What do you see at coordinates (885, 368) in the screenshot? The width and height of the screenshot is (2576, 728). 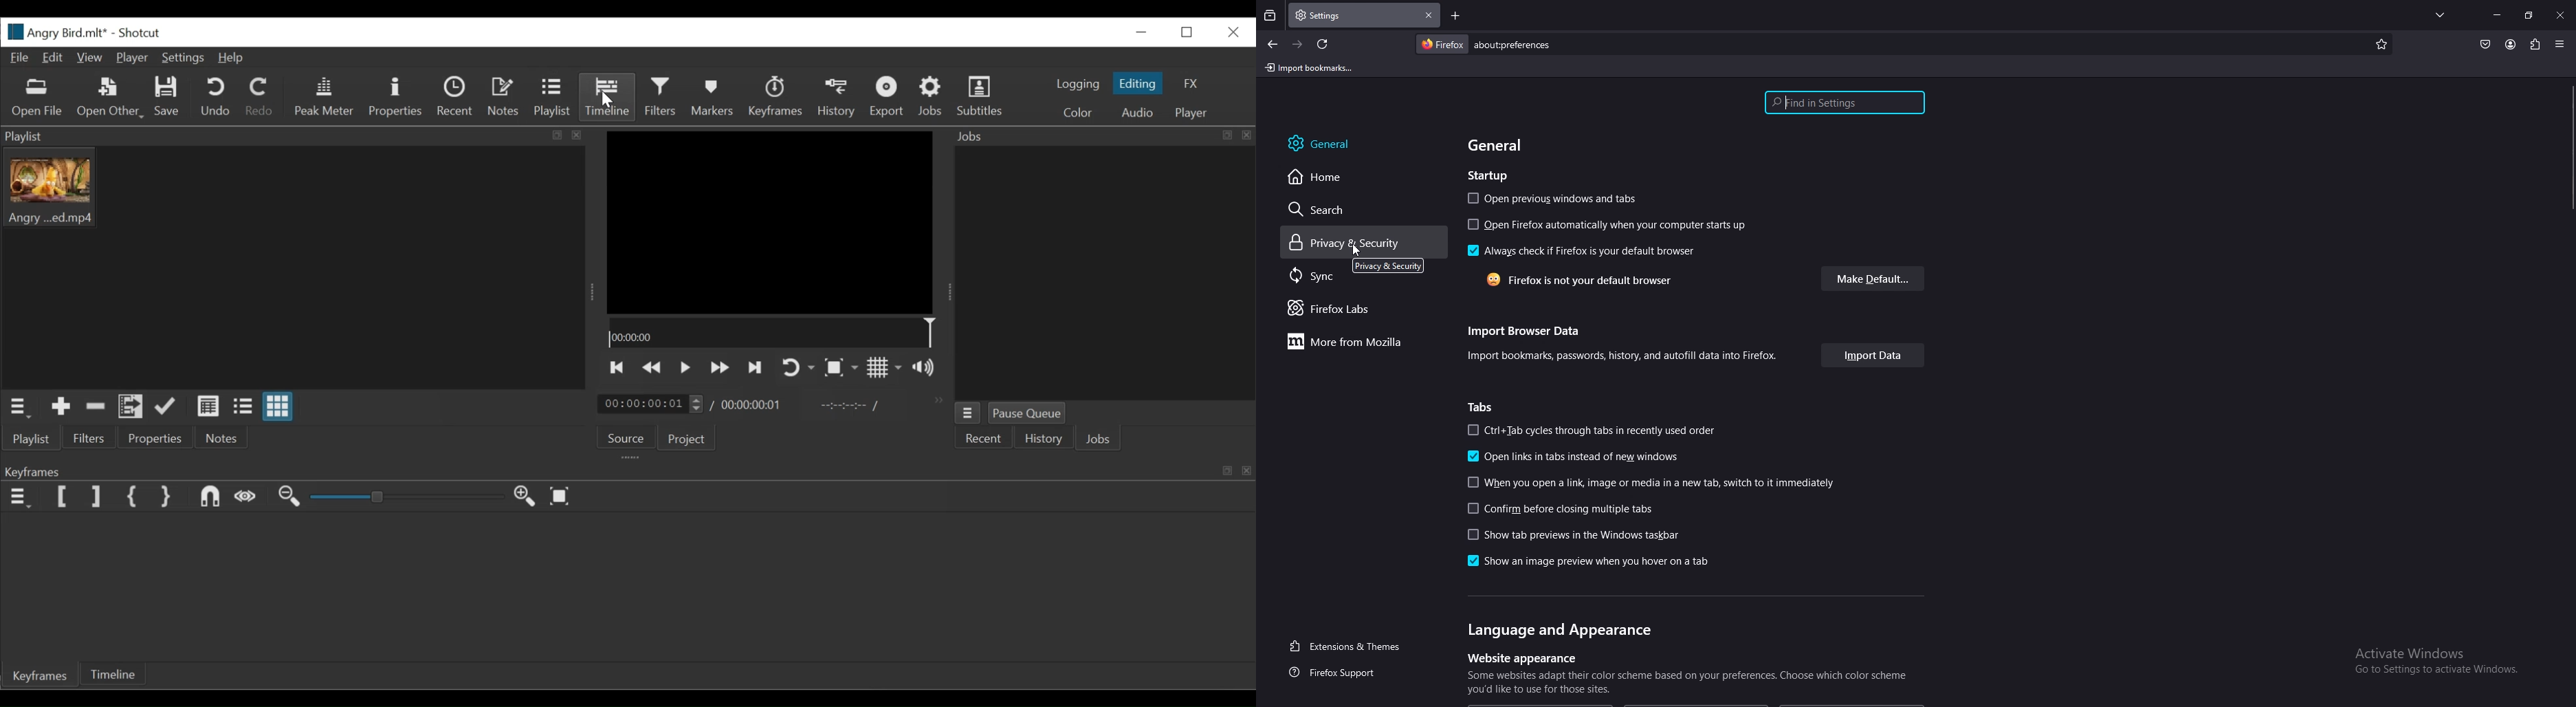 I see `Toggle display grid on player` at bounding box center [885, 368].